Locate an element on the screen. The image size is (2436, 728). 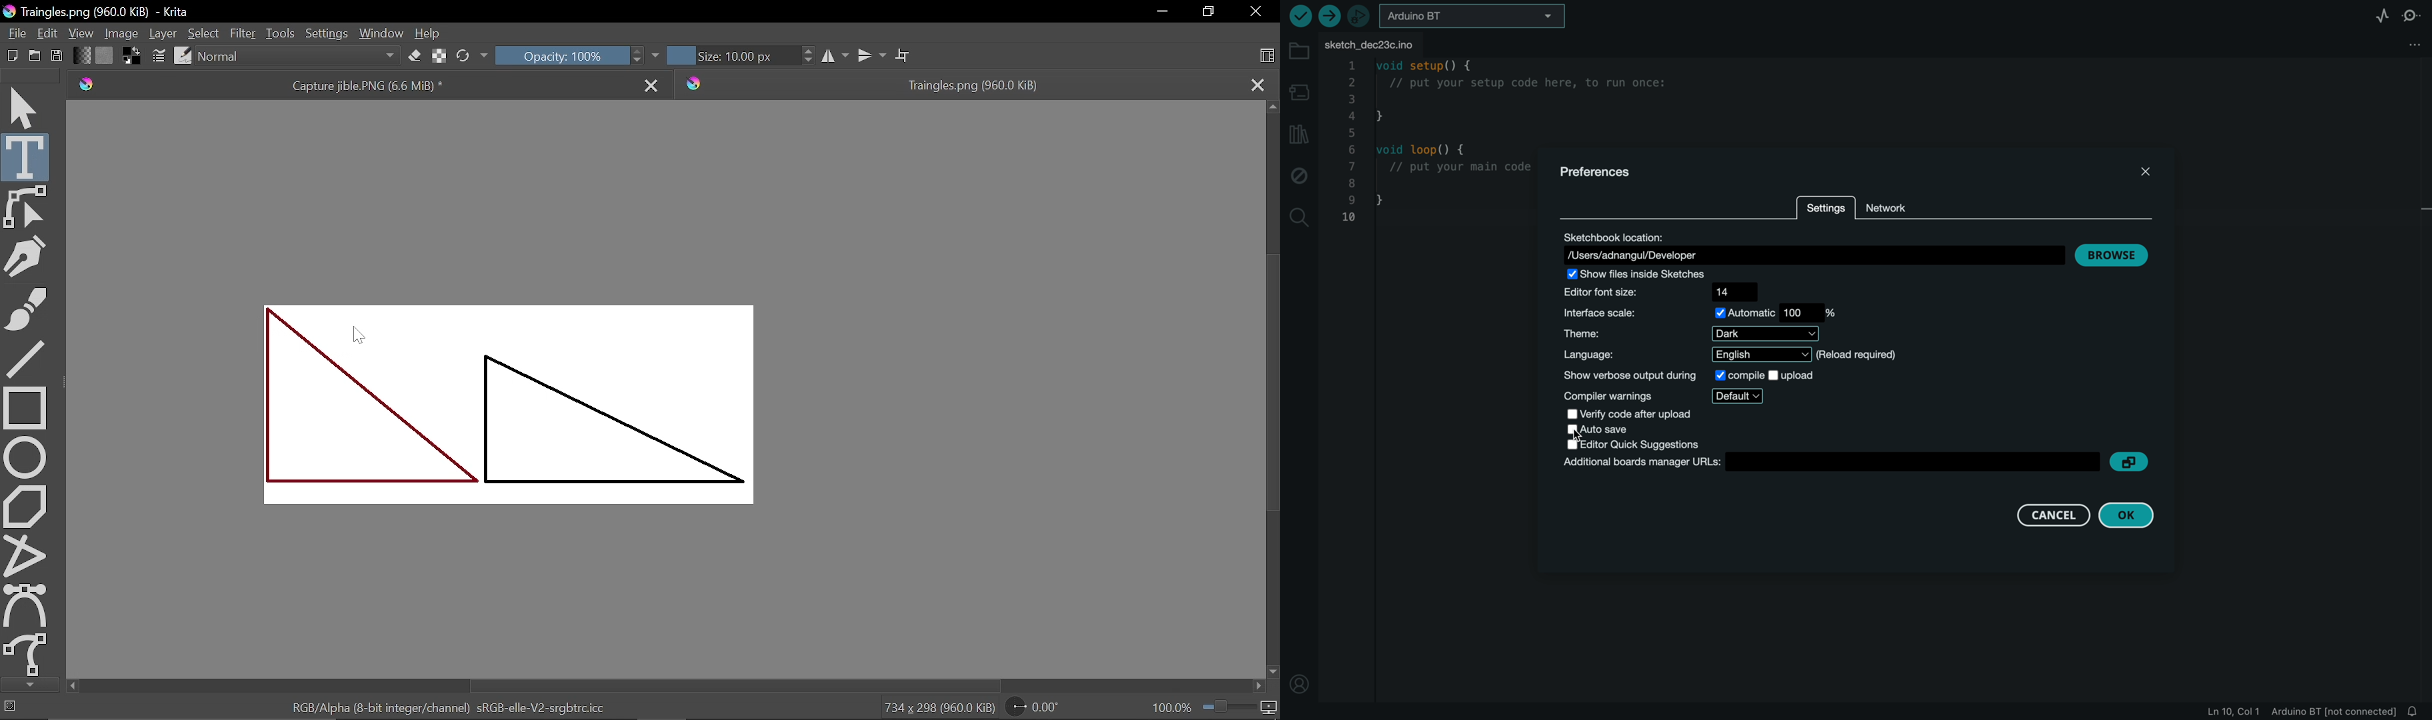
tab is located at coordinates (958, 83).